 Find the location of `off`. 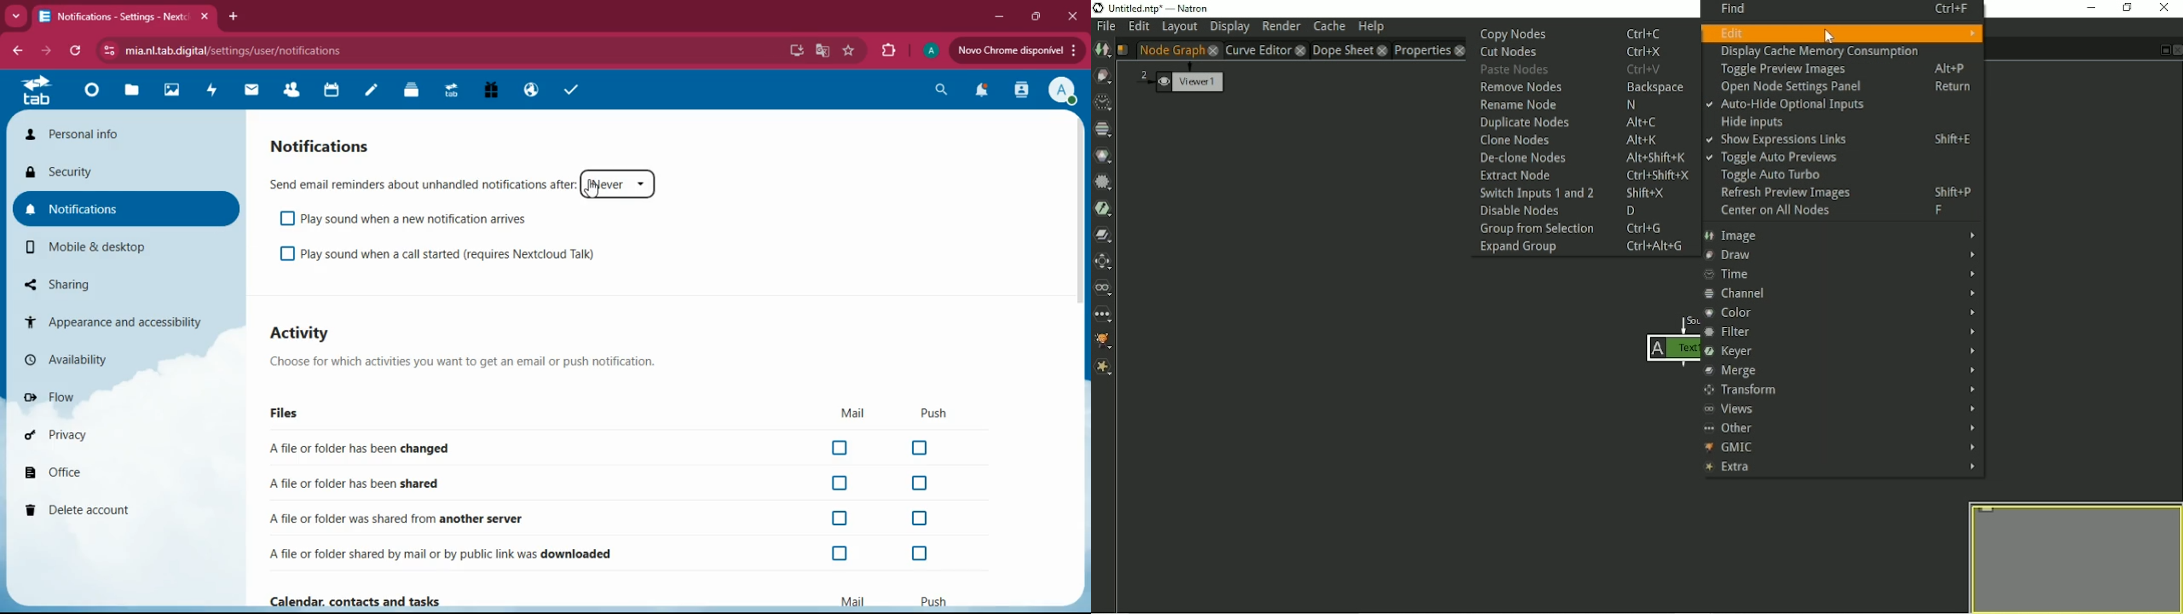

off is located at coordinates (920, 482).